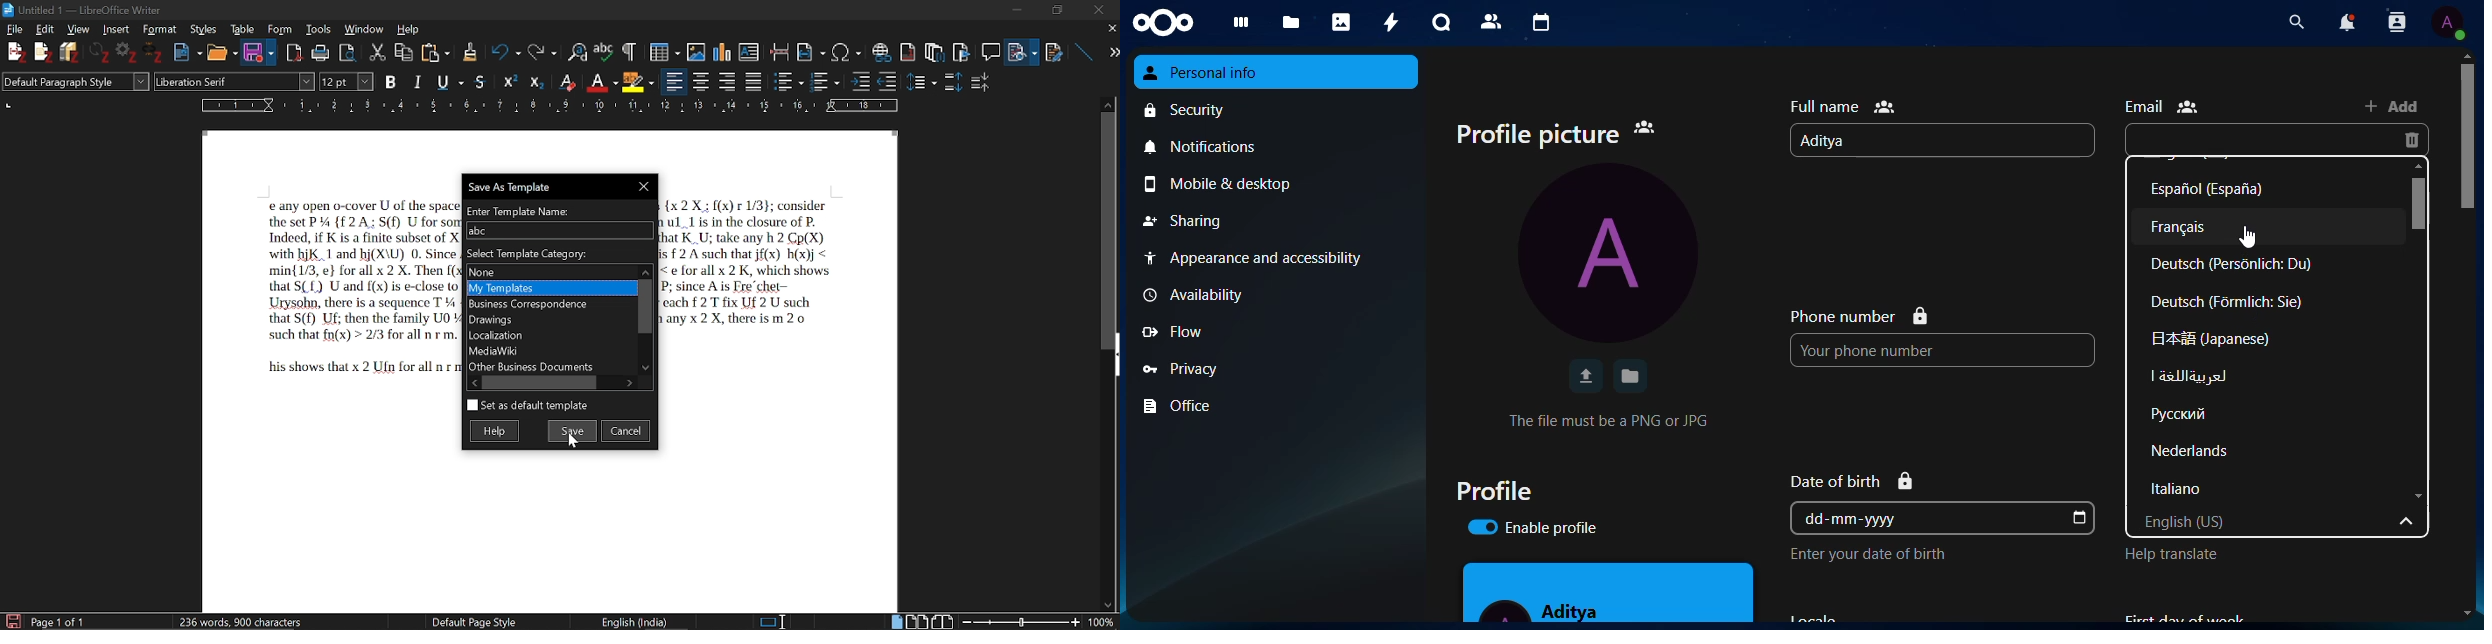  What do you see at coordinates (1243, 23) in the screenshot?
I see `dashboard` at bounding box center [1243, 23].